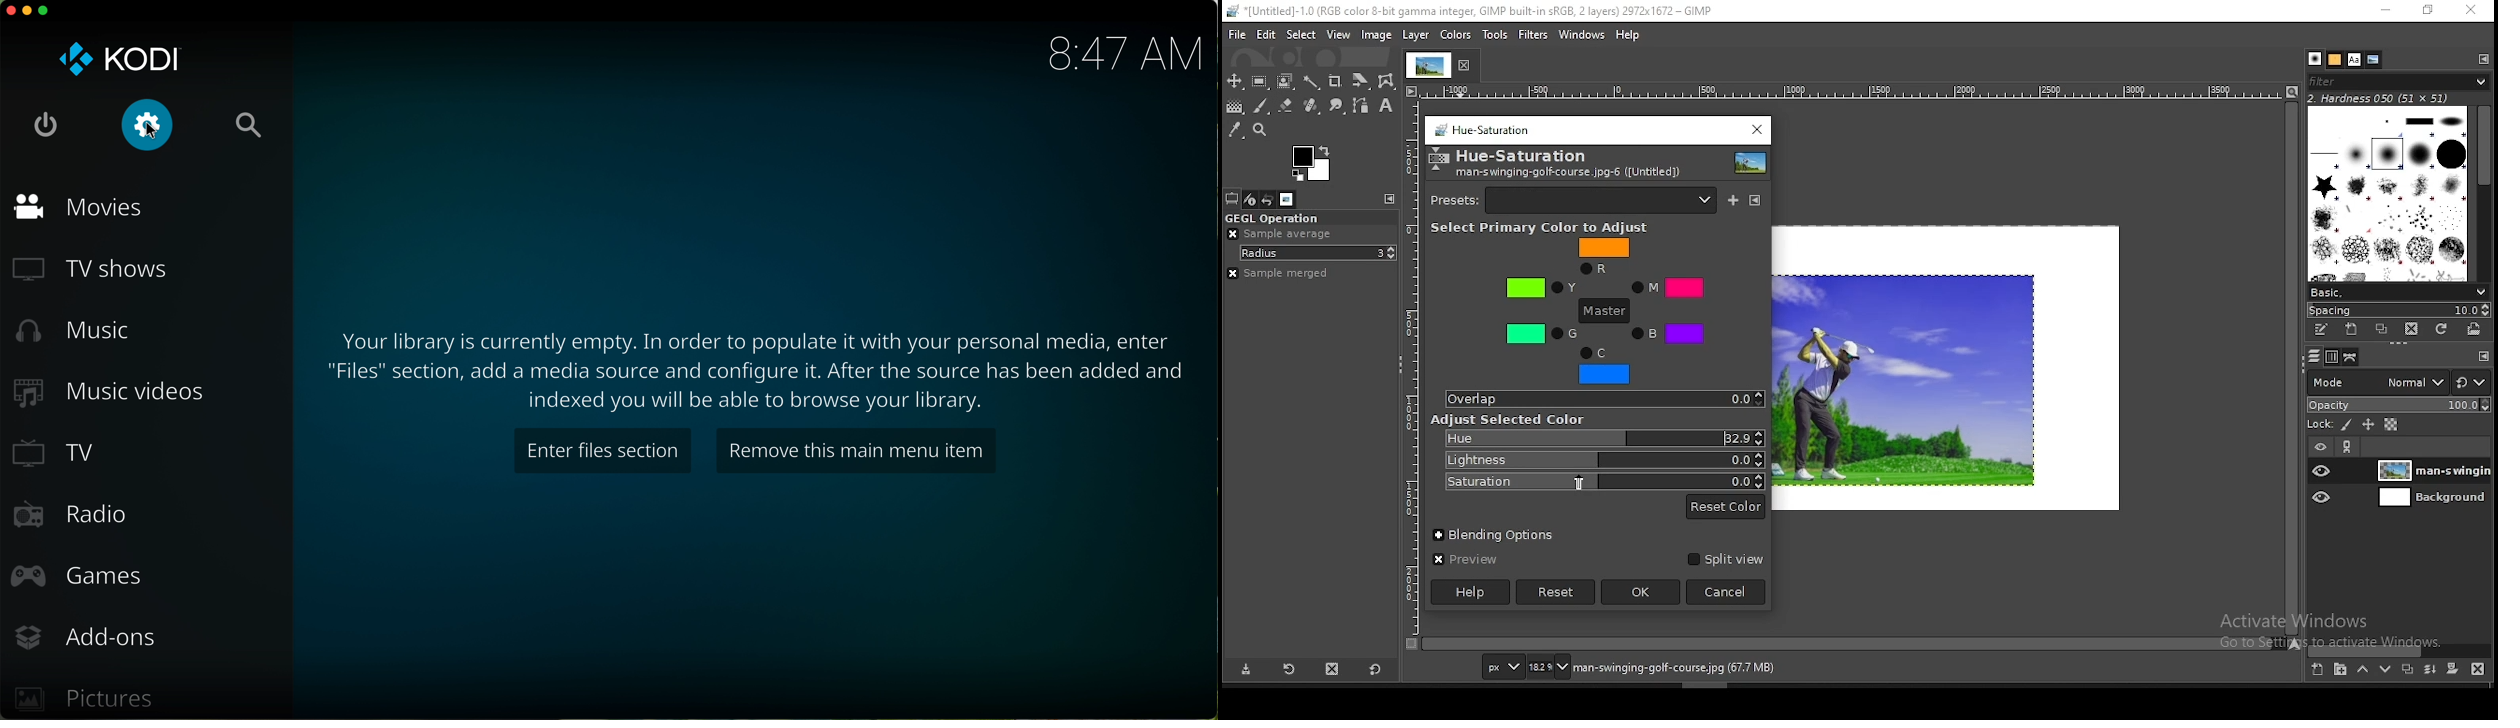  Describe the element at coordinates (2481, 355) in the screenshot. I see `configure this tab` at that location.